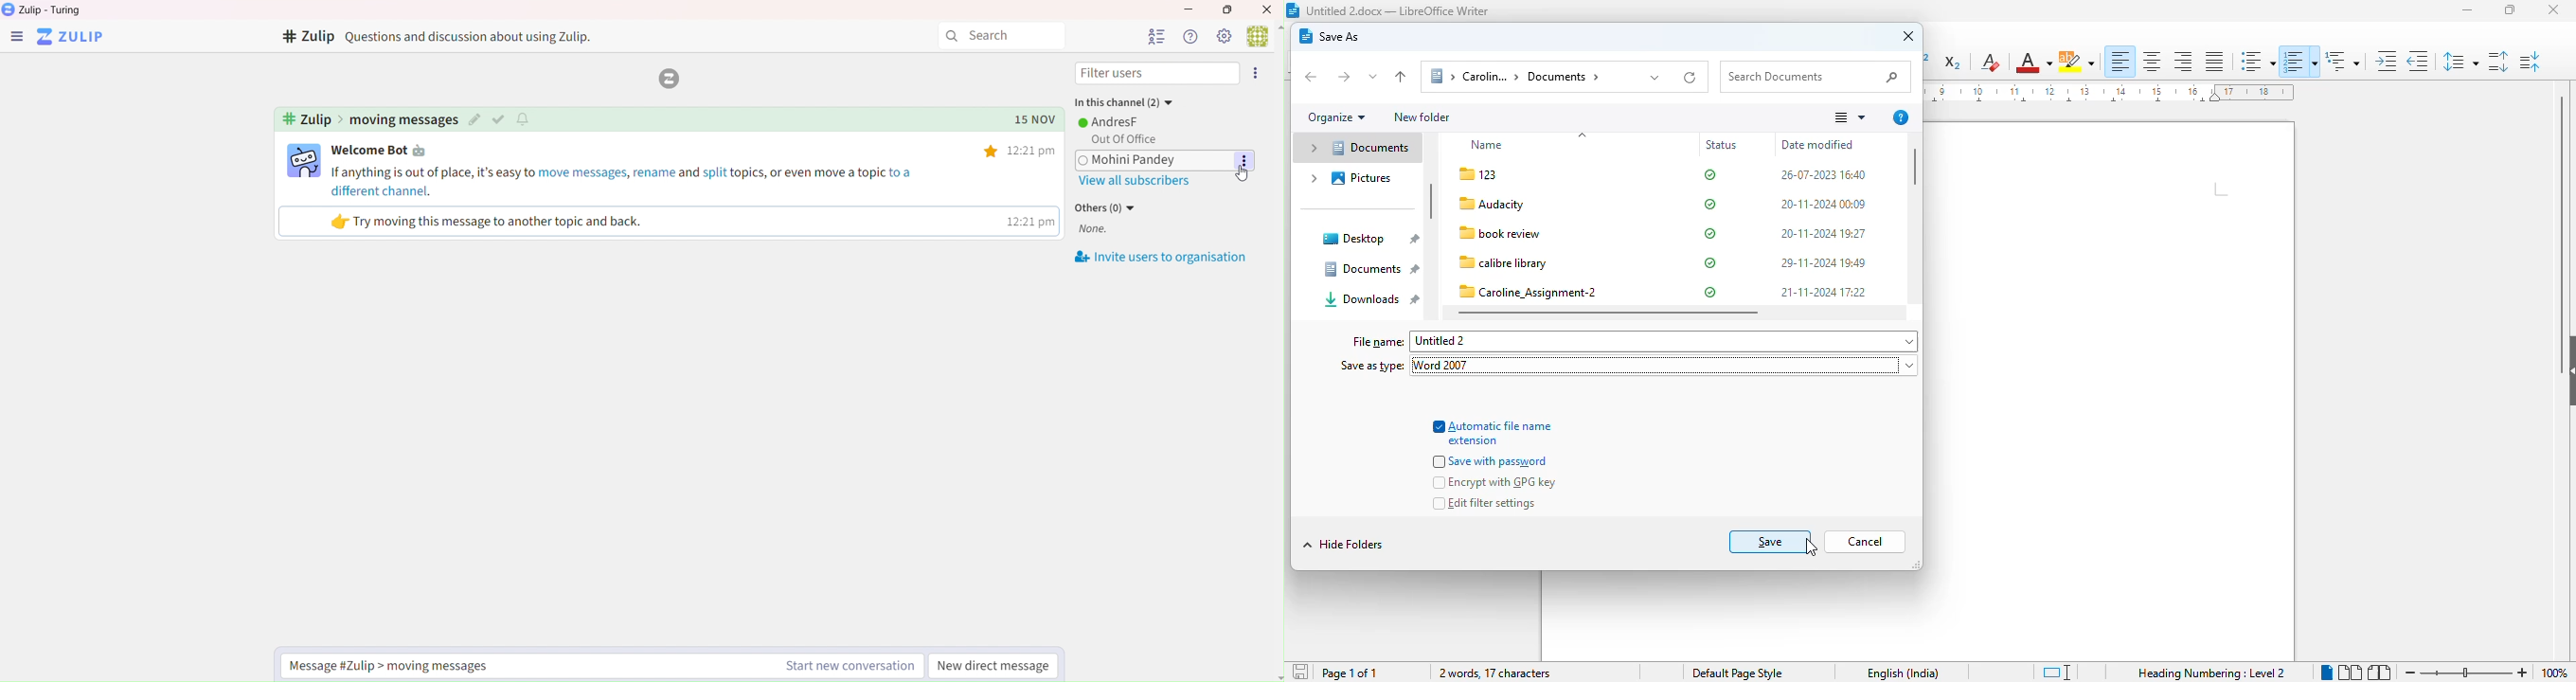  What do you see at coordinates (1293, 10) in the screenshot?
I see `logo` at bounding box center [1293, 10].